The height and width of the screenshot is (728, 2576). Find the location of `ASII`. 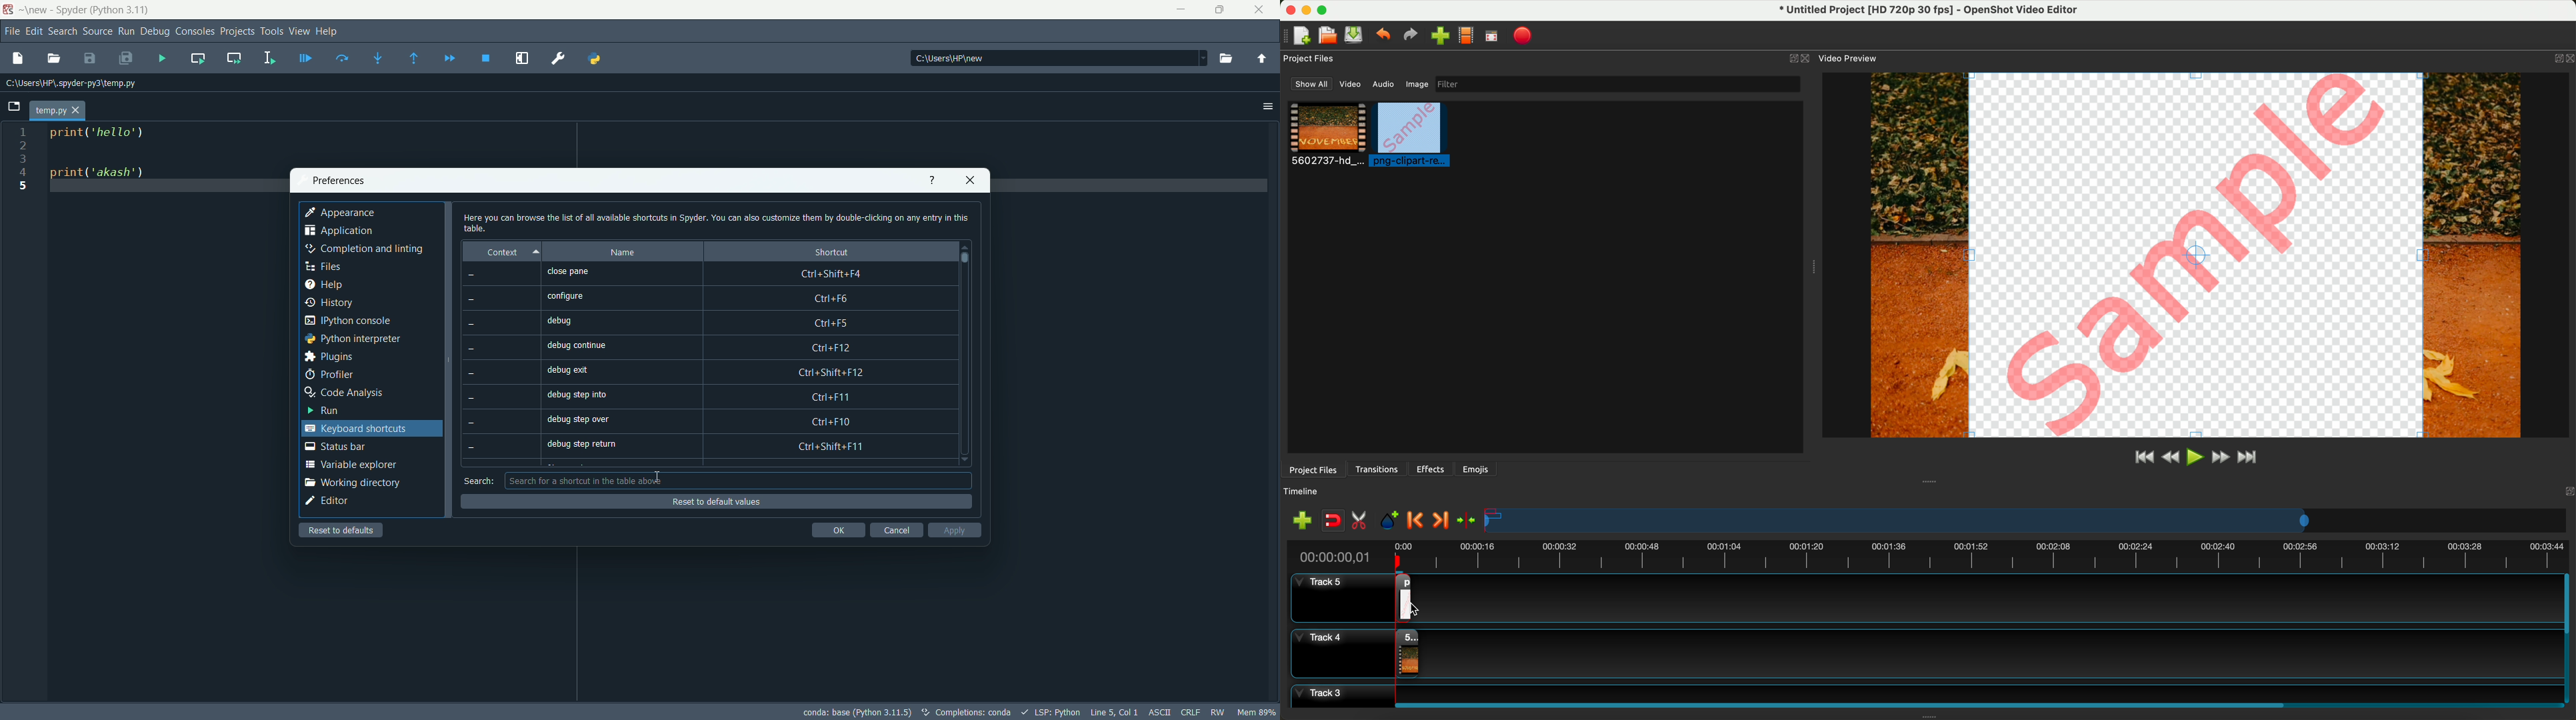

ASII is located at coordinates (1159, 711).